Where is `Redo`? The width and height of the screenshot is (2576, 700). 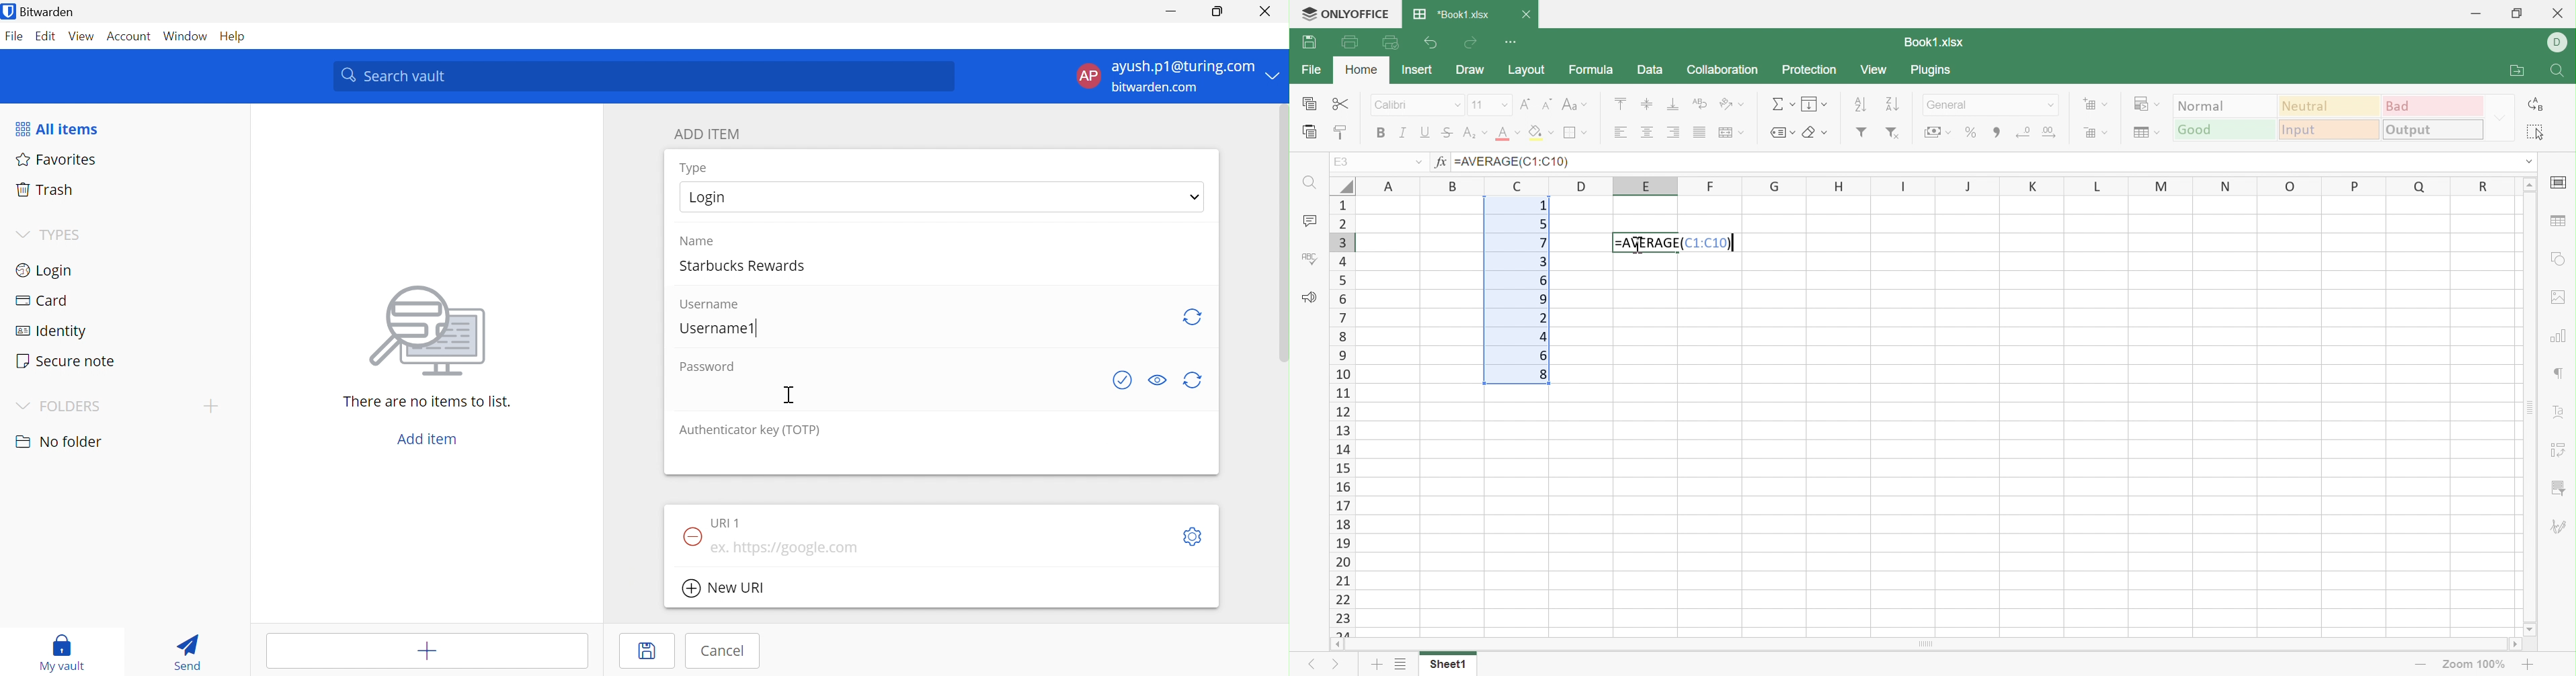
Redo is located at coordinates (1470, 44).